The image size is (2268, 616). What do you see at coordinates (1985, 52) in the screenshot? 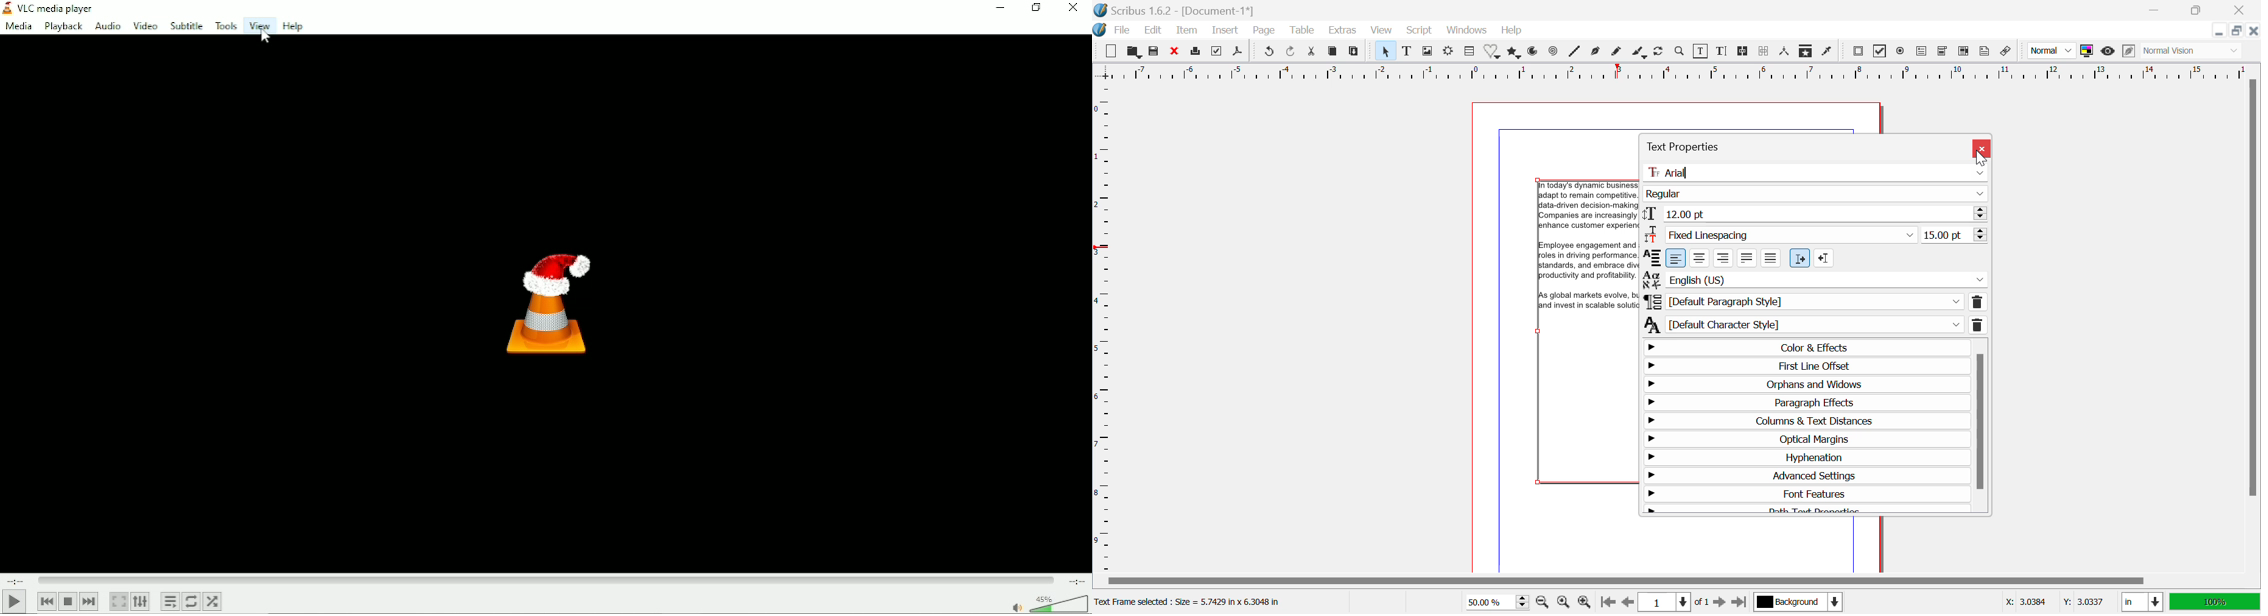
I see `Text Annotation` at bounding box center [1985, 52].